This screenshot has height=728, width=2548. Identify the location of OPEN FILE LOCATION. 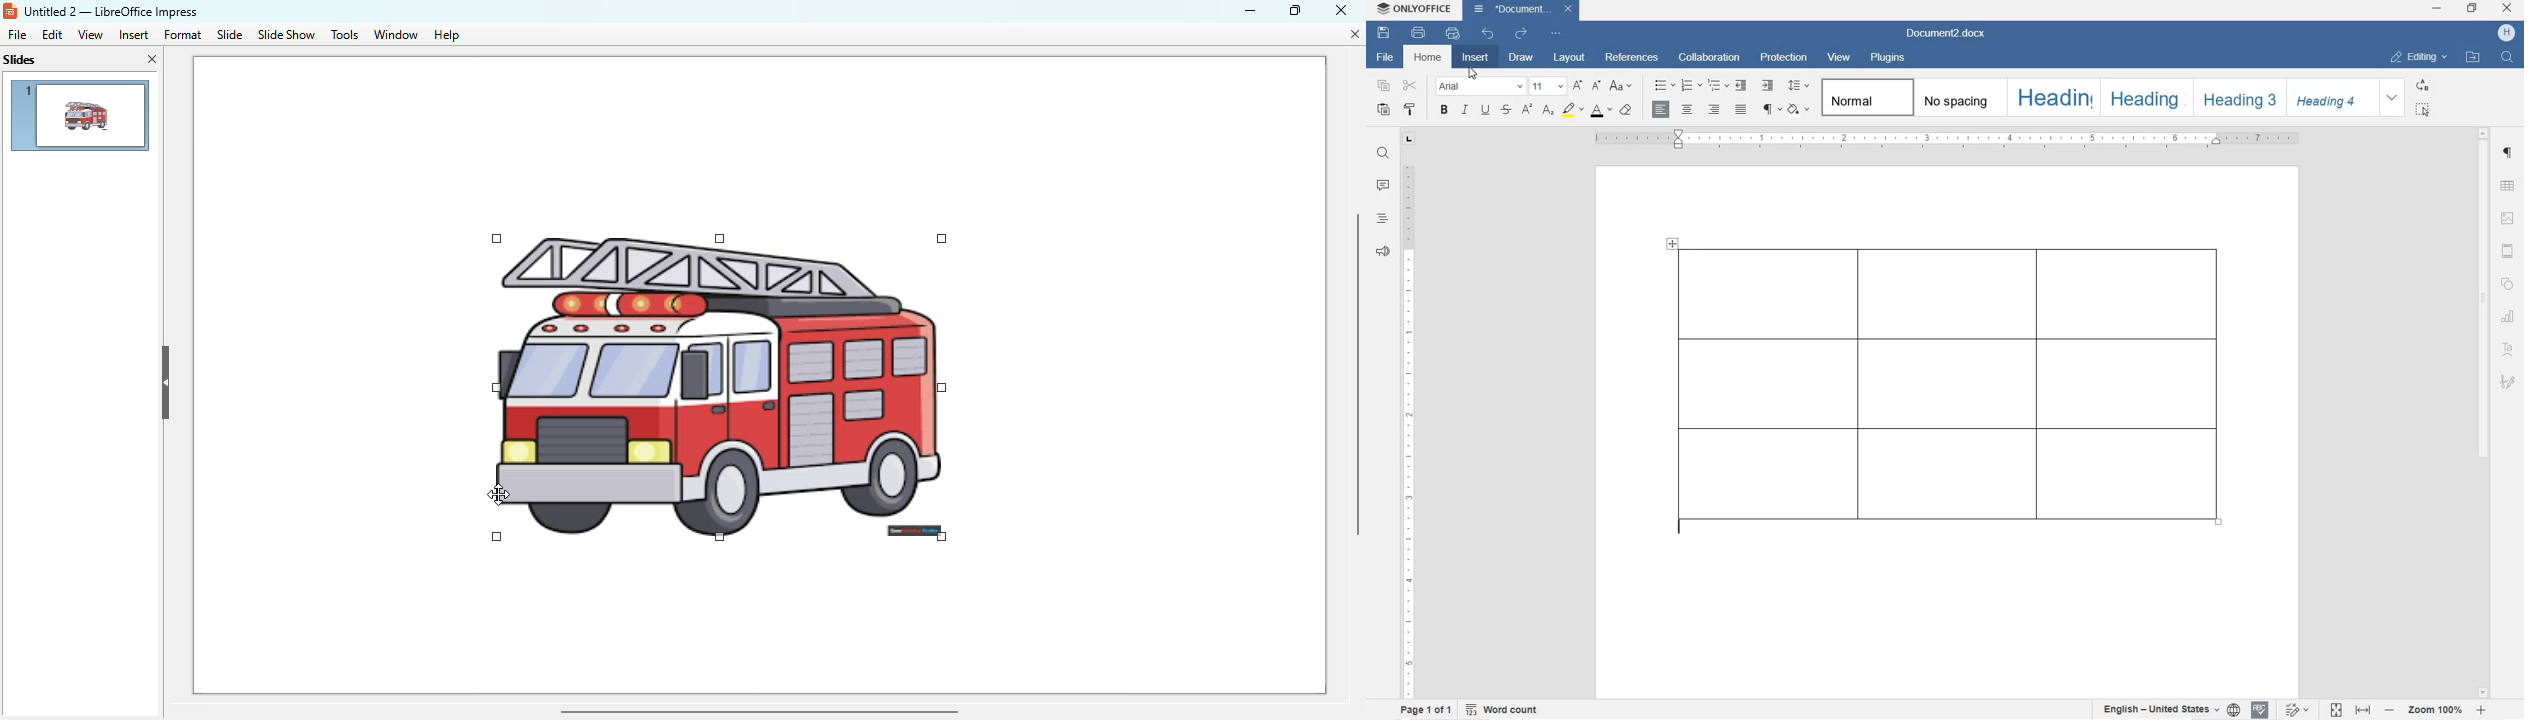
(2475, 58).